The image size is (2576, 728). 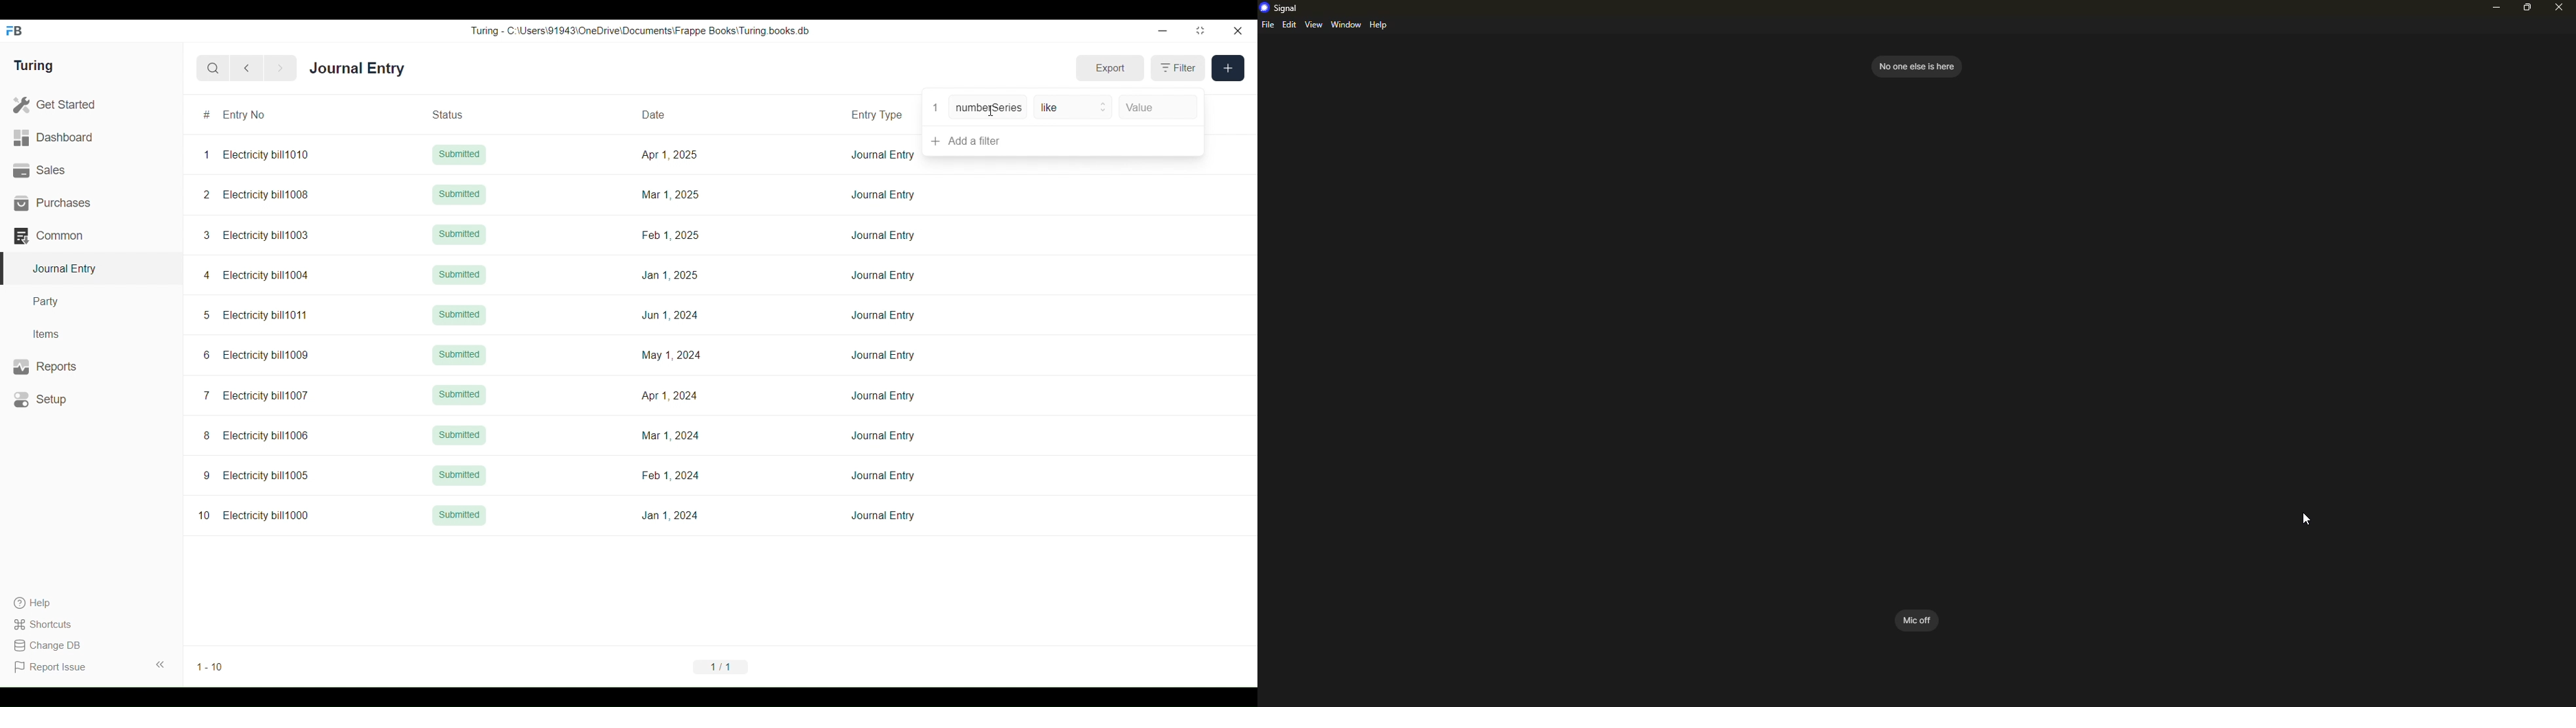 I want to click on Journal Entry, so click(x=882, y=516).